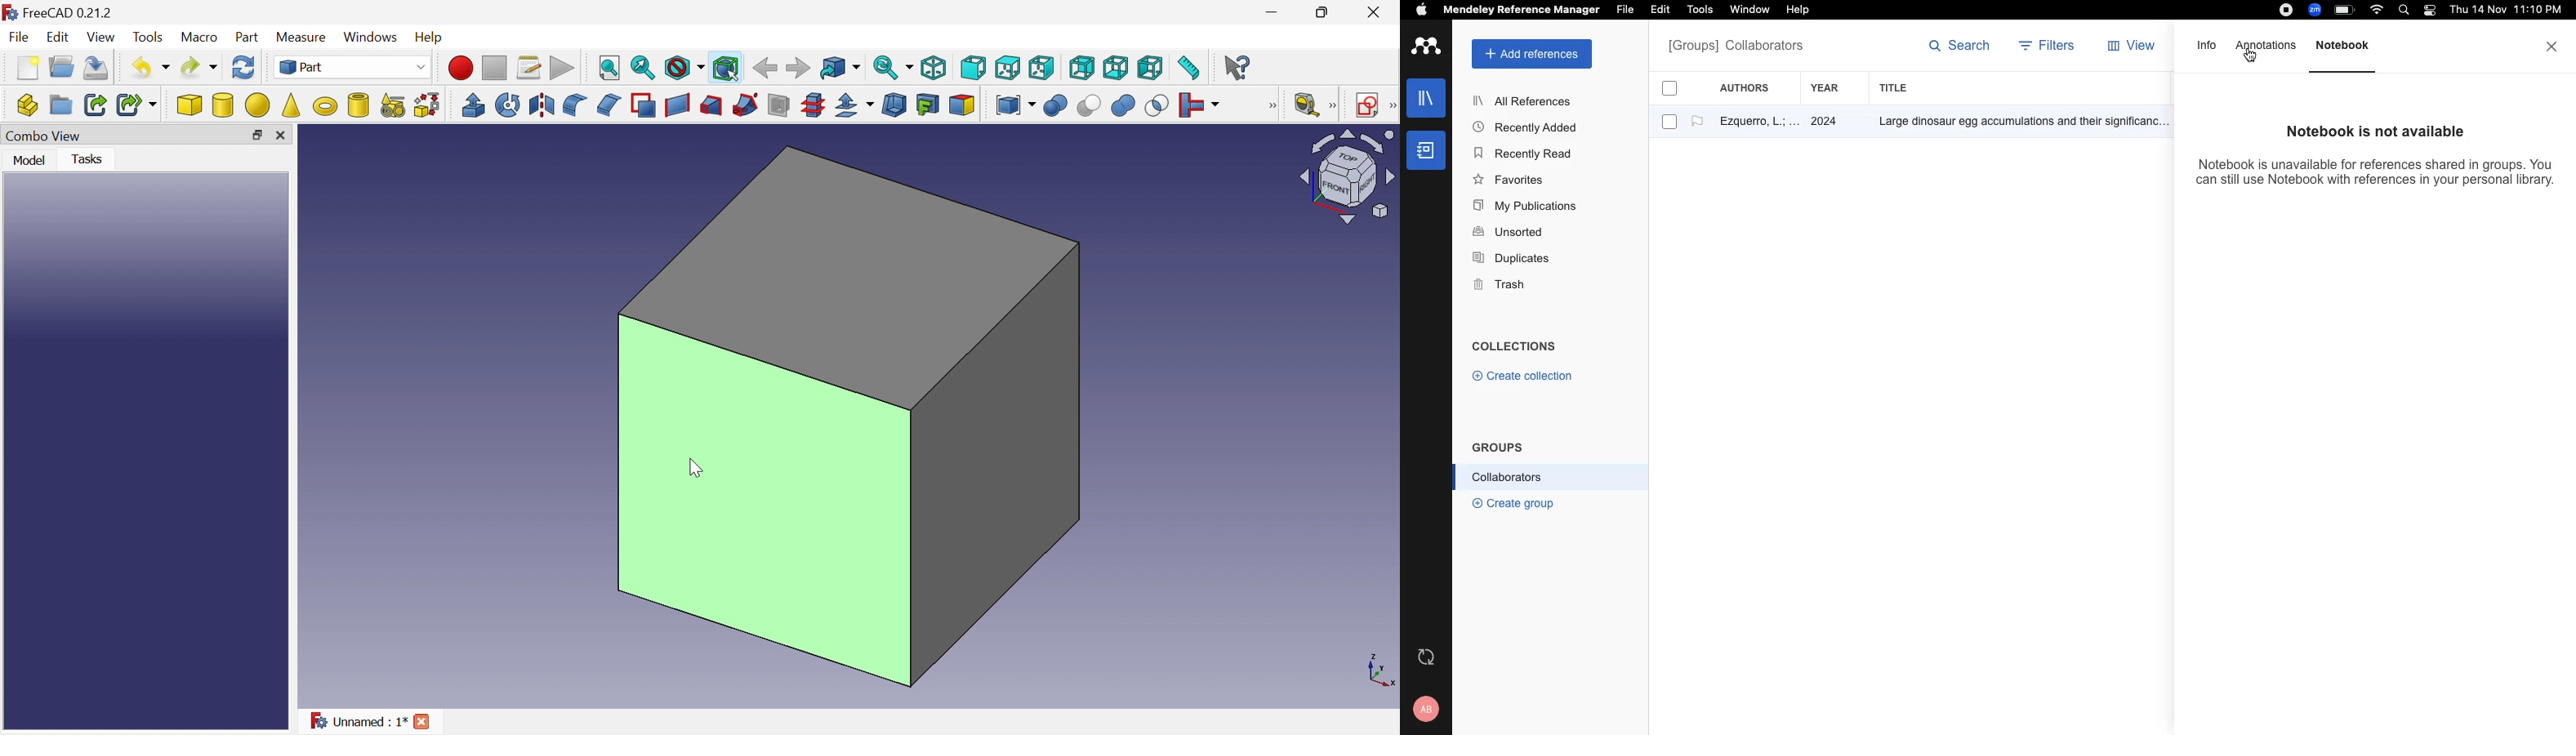  I want to click on Model, so click(28, 159).